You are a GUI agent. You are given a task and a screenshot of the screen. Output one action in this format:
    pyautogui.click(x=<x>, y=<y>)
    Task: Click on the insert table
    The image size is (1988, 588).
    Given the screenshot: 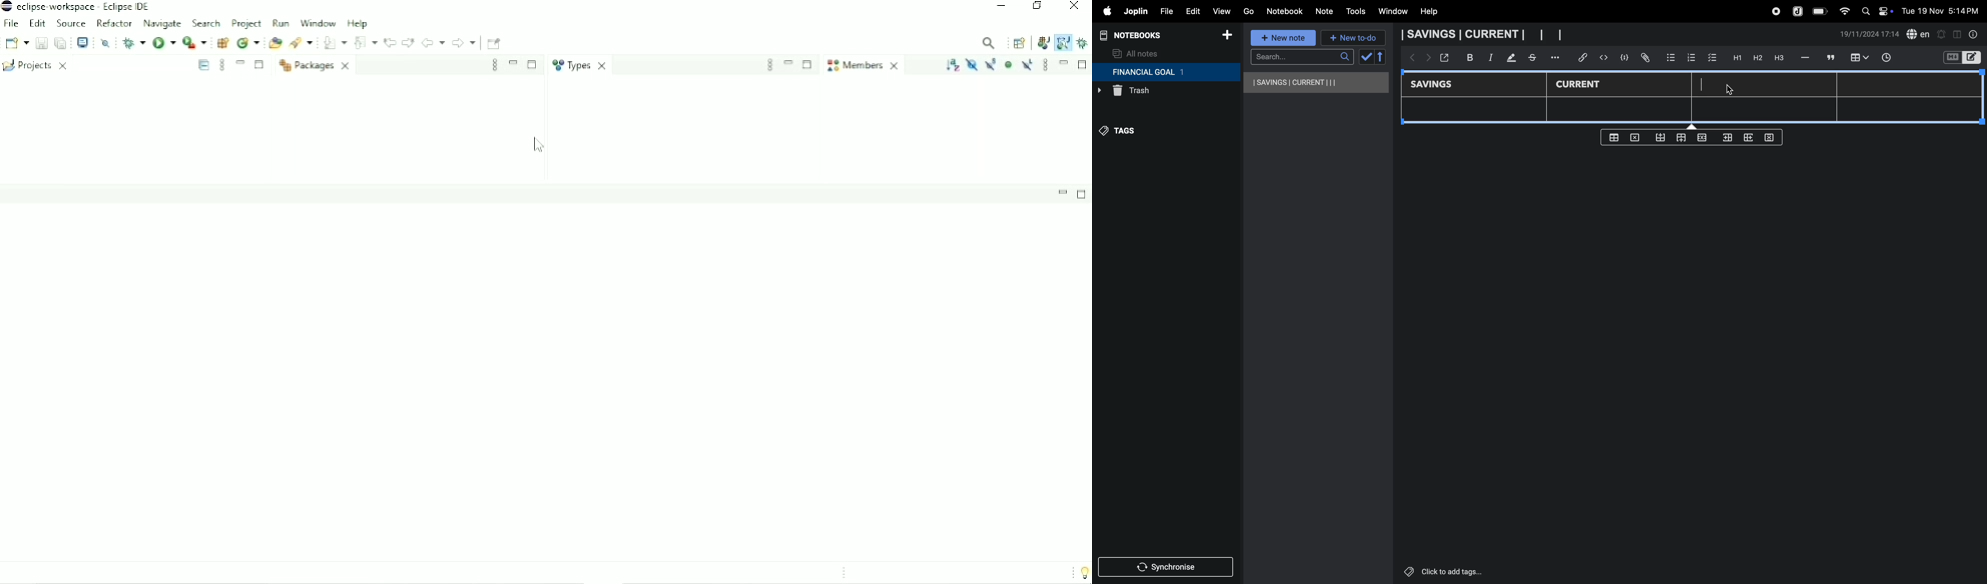 What is the action you would take?
    pyautogui.click(x=1858, y=58)
    